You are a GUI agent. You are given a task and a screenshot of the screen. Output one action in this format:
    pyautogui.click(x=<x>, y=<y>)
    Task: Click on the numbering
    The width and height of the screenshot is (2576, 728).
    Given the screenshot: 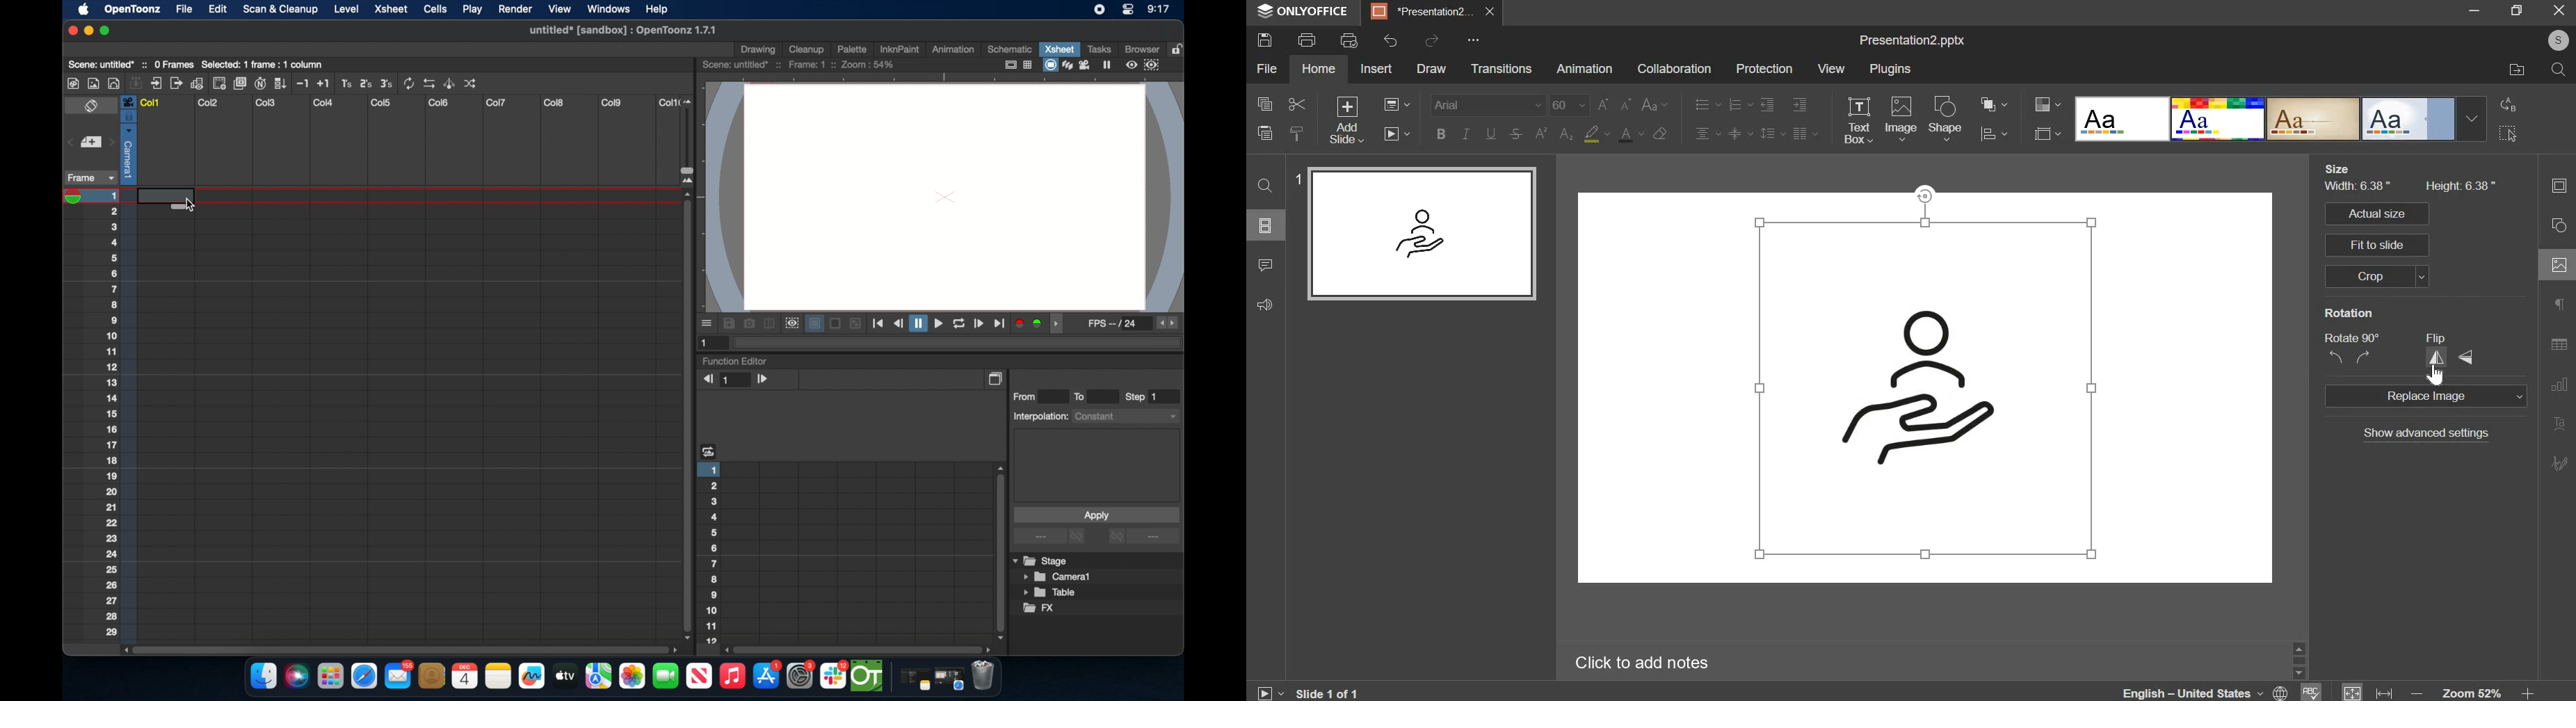 What is the action you would take?
    pyautogui.click(x=112, y=413)
    